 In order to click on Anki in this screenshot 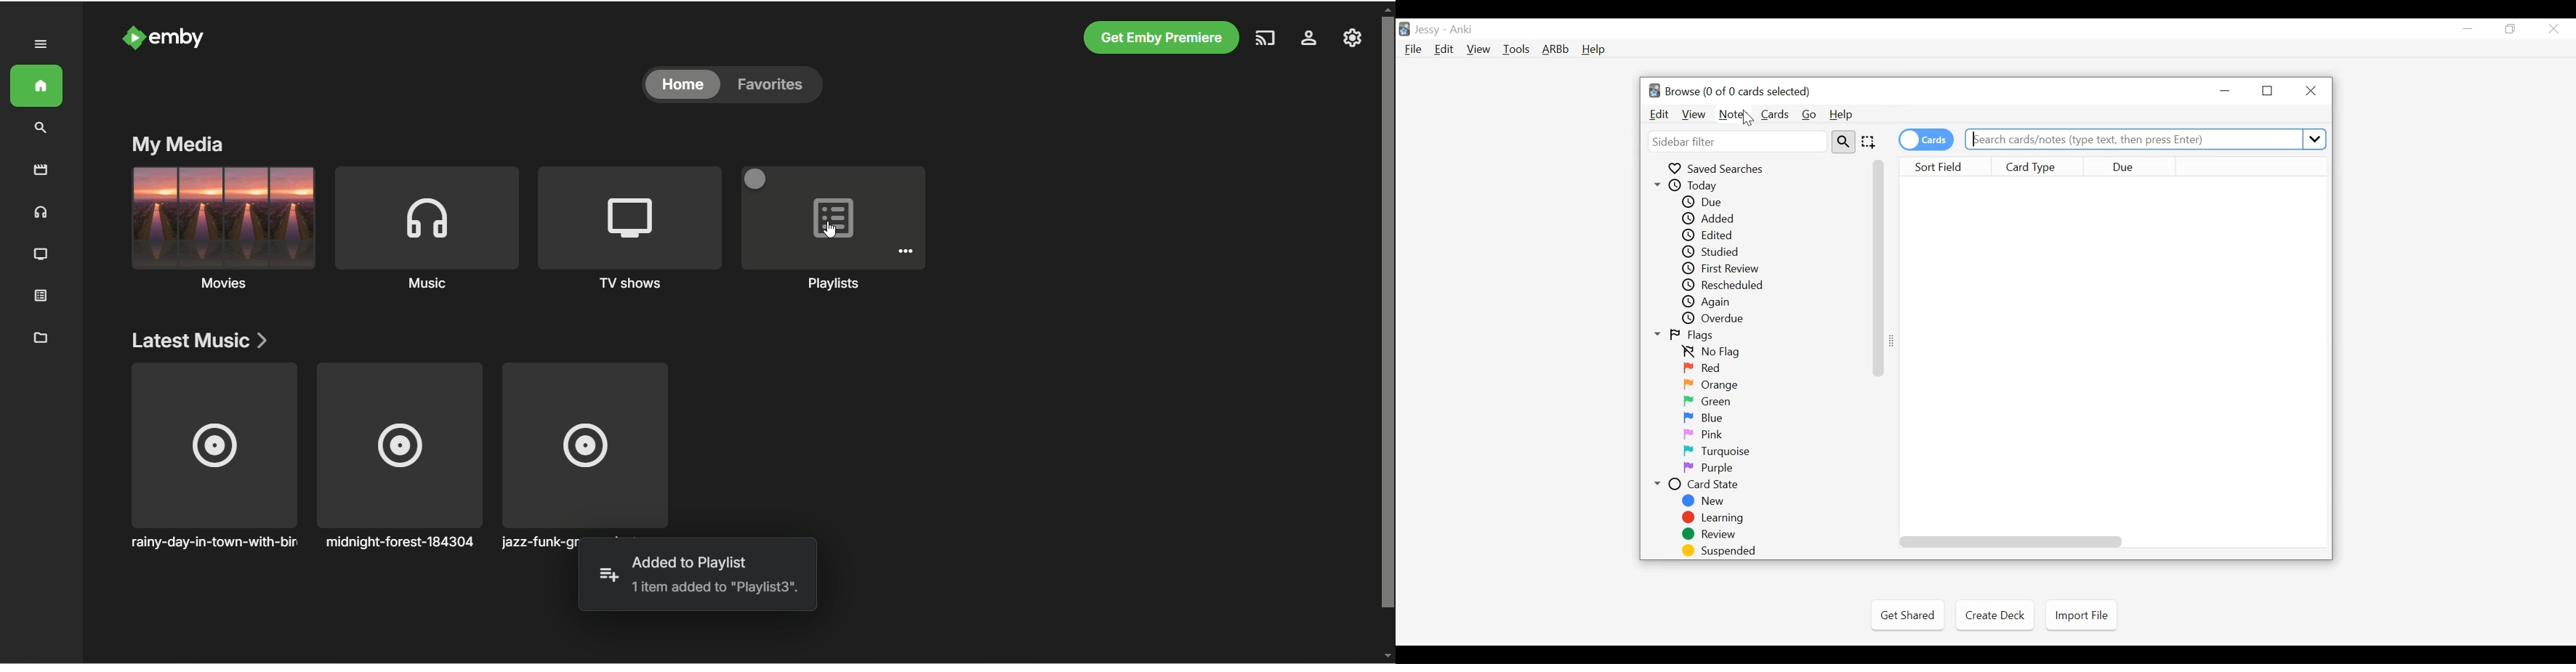, I will do `click(1461, 30)`.